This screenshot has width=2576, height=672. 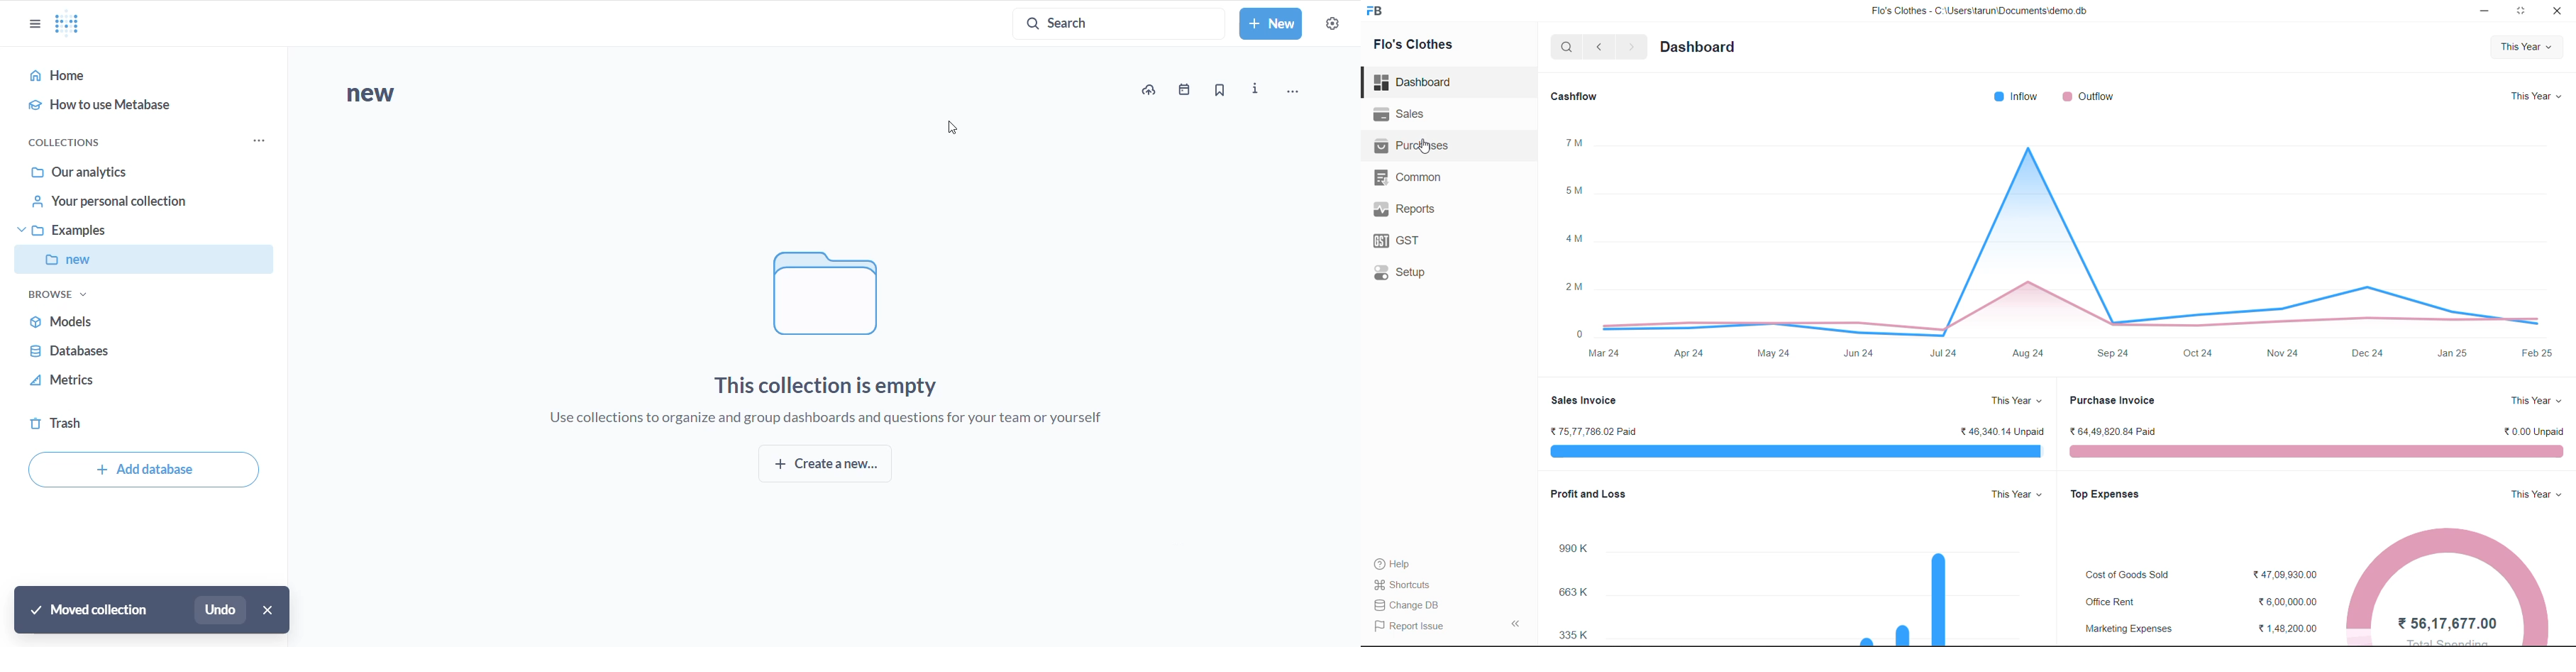 What do you see at coordinates (2286, 353) in the screenshot?
I see `Nov 24` at bounding box center [2286, 353].